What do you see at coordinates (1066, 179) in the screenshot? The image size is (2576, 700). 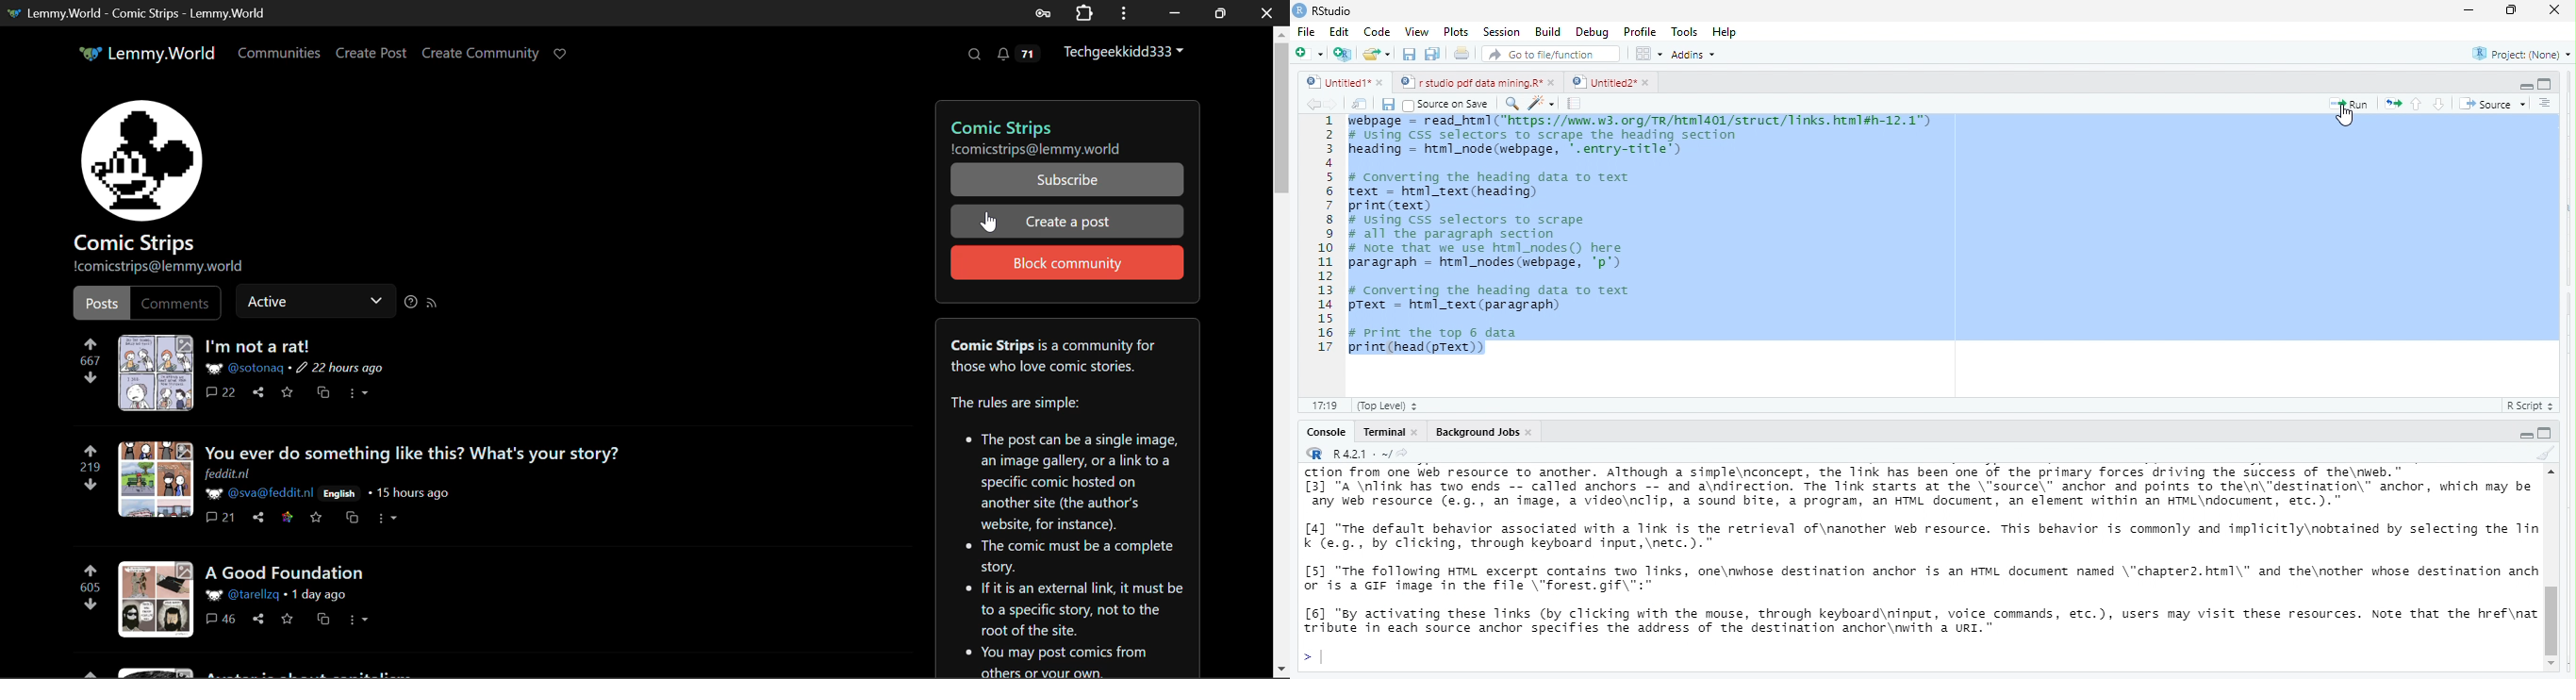 I see `Subscribe` at bounding box center [1066, 179].